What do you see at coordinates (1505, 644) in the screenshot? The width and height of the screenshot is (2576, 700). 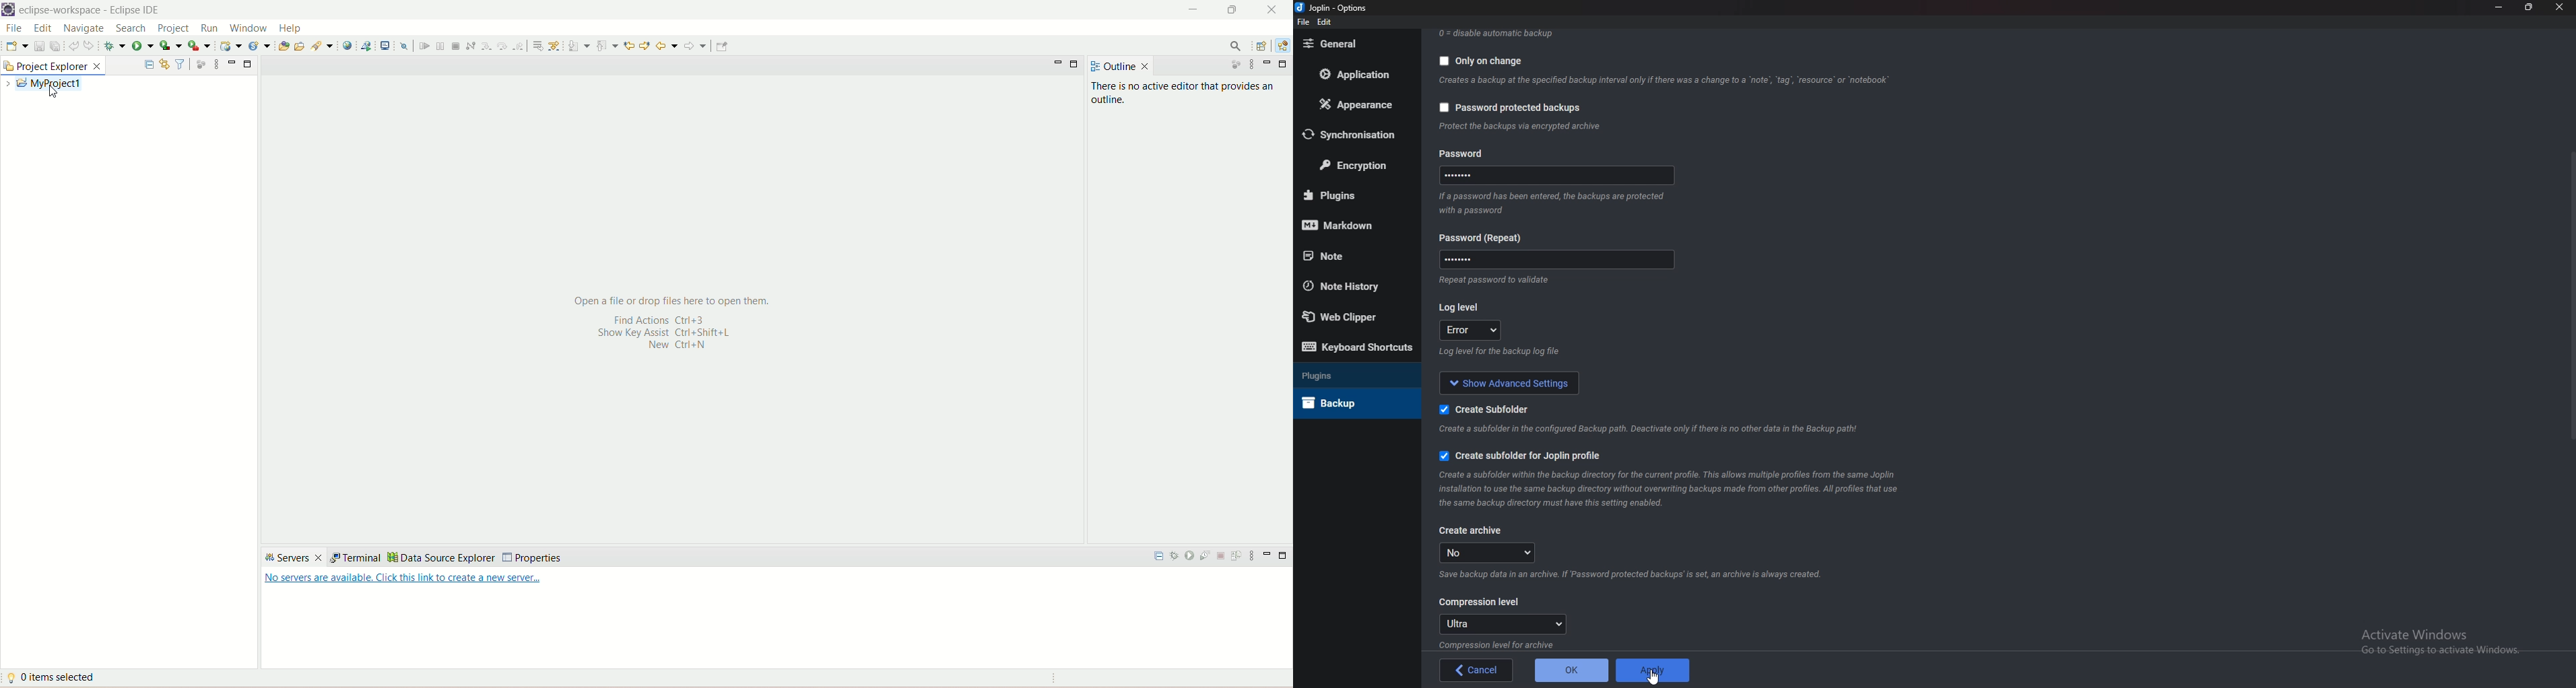 I see `info` at bounding box center [1505, 644].